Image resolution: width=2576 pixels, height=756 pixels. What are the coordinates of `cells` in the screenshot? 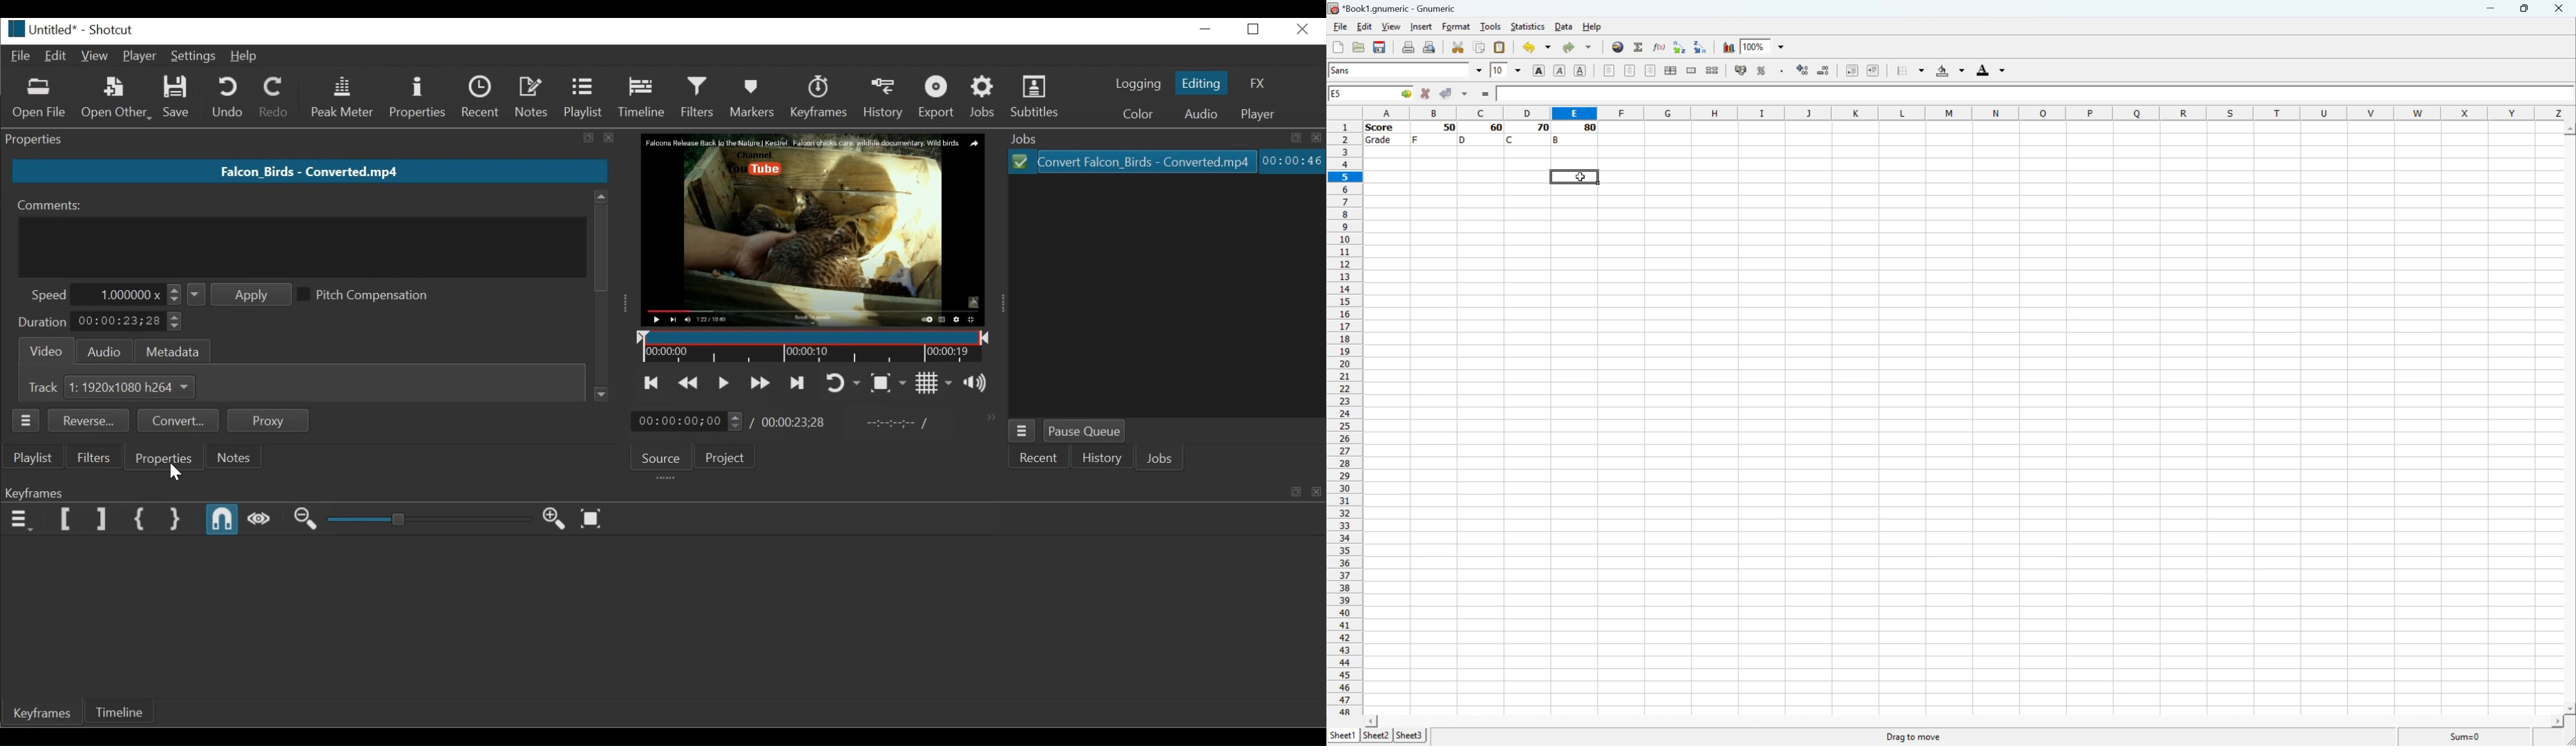 It's located at (1964, 431).